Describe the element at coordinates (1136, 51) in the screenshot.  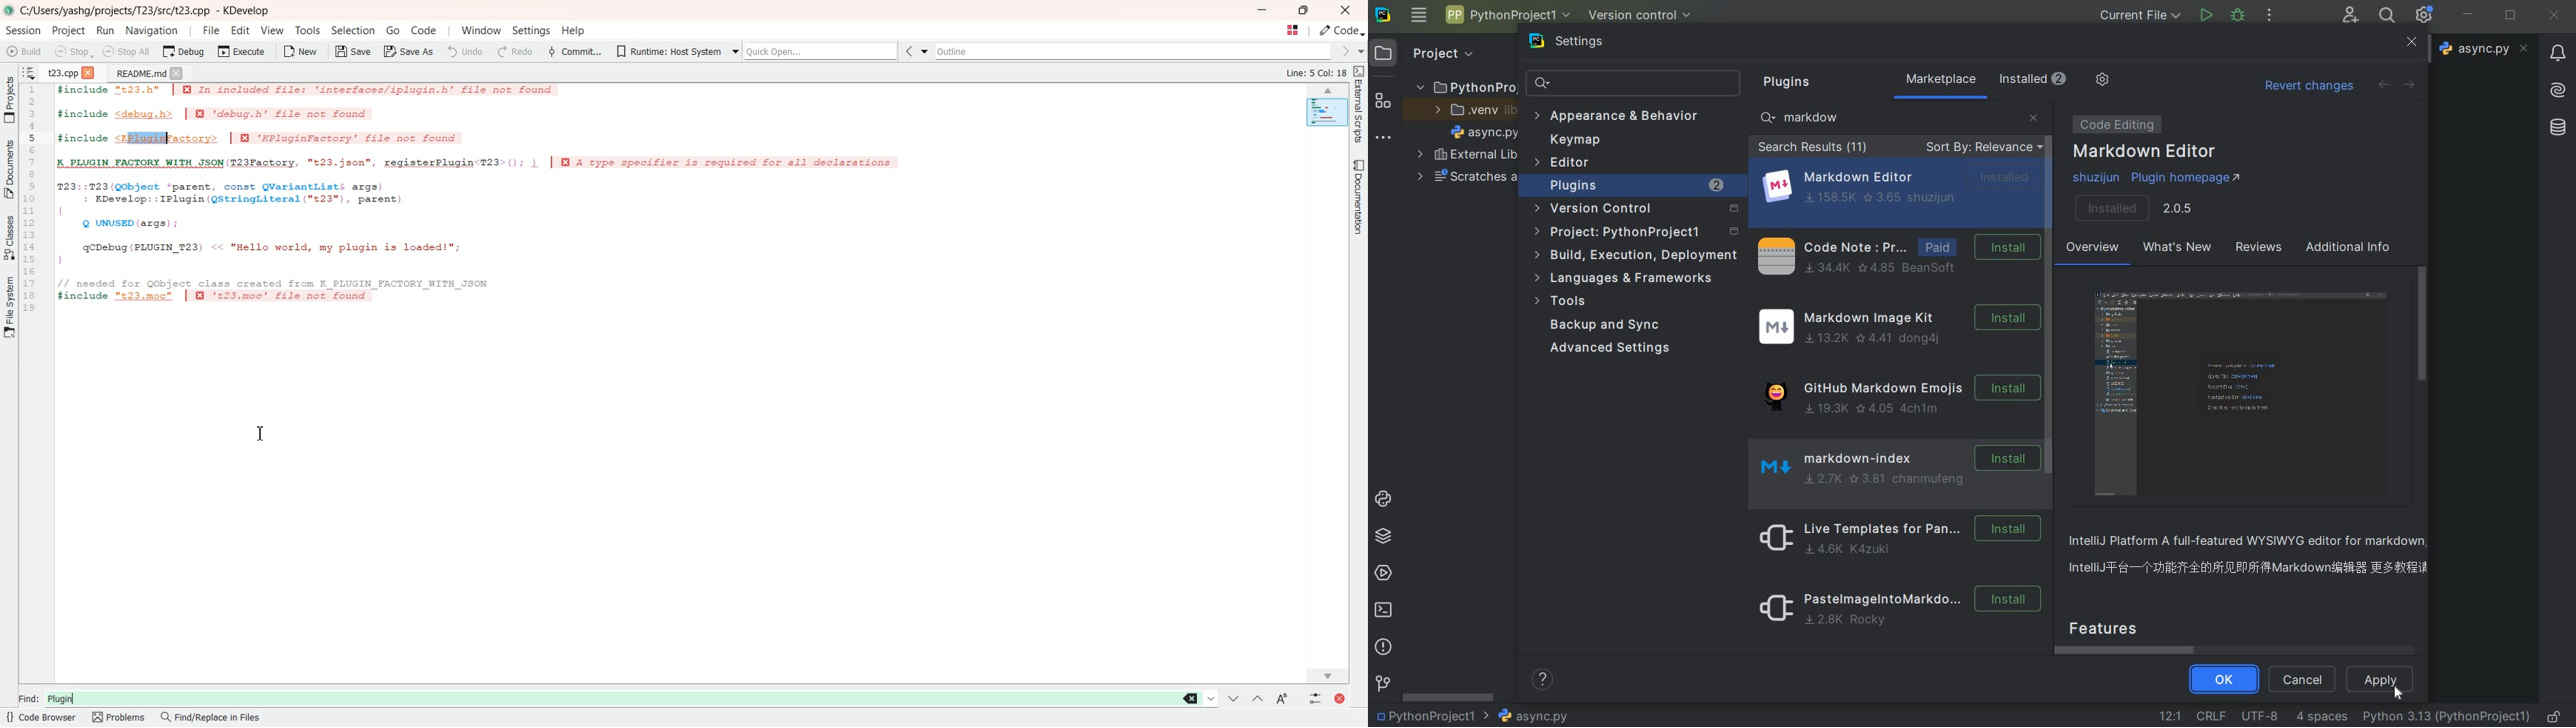
I see `Outline` at that location.